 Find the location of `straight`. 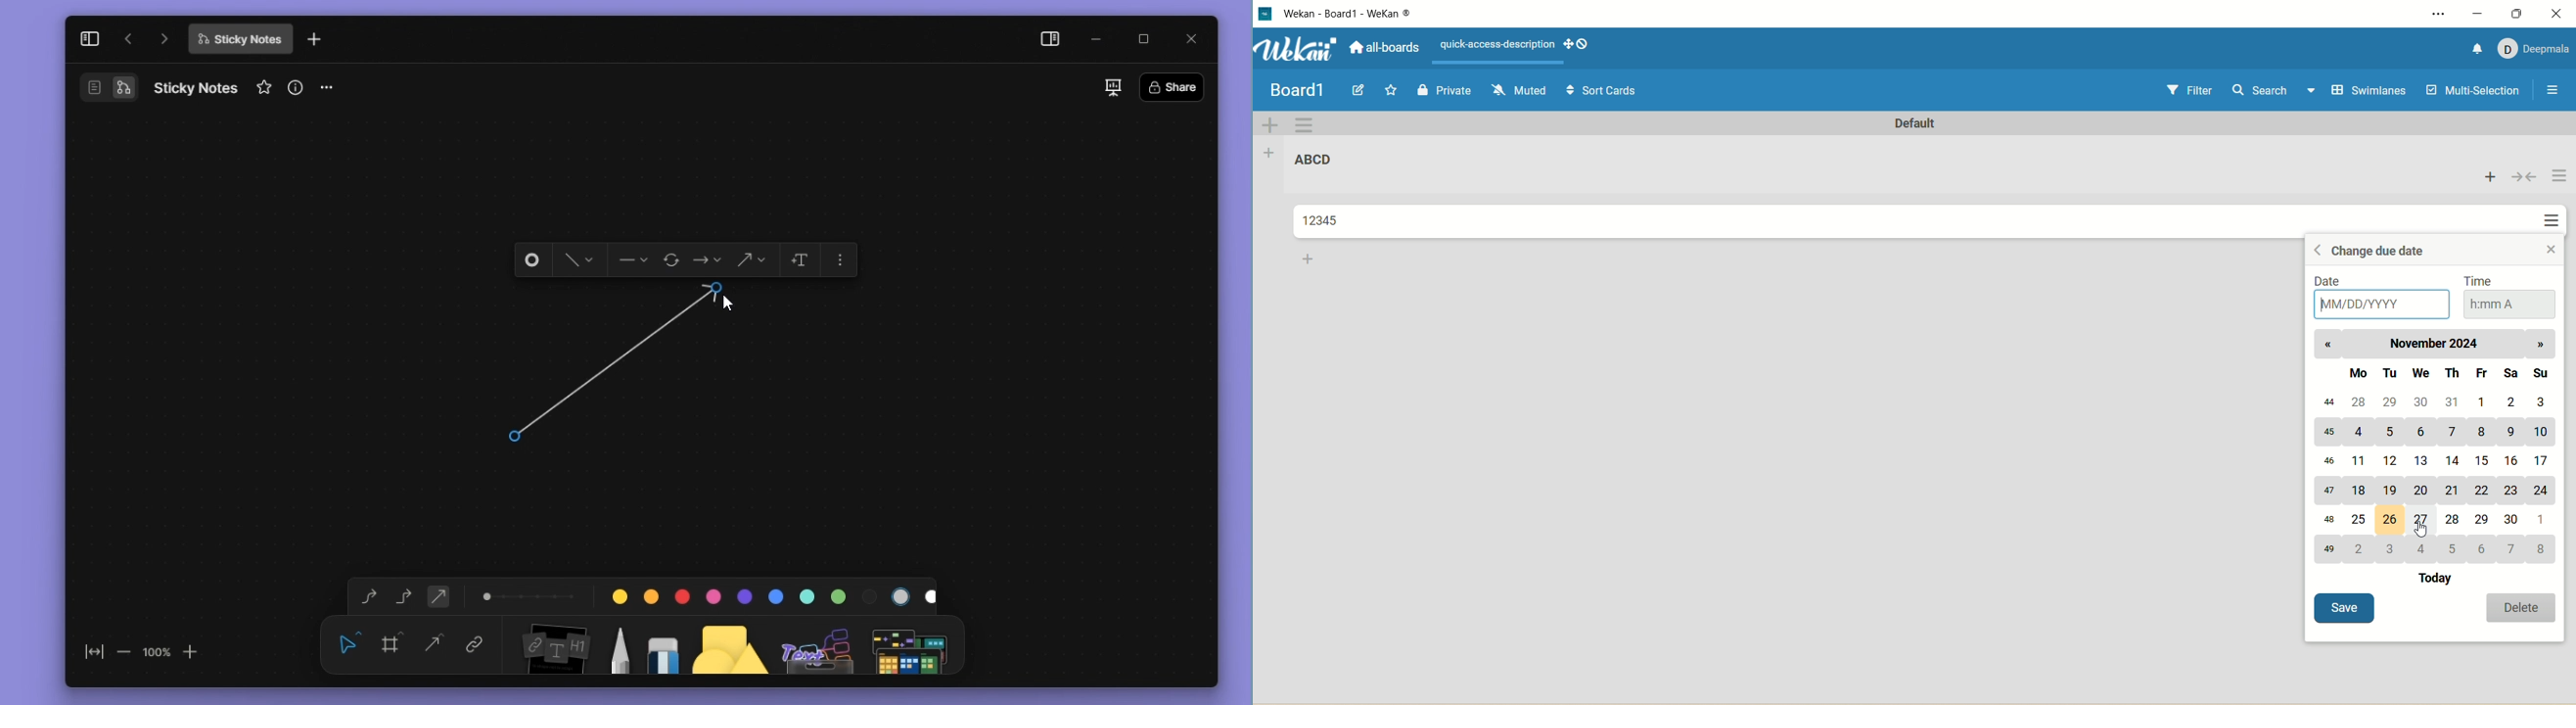

straight is located at coordinates (435, 645).